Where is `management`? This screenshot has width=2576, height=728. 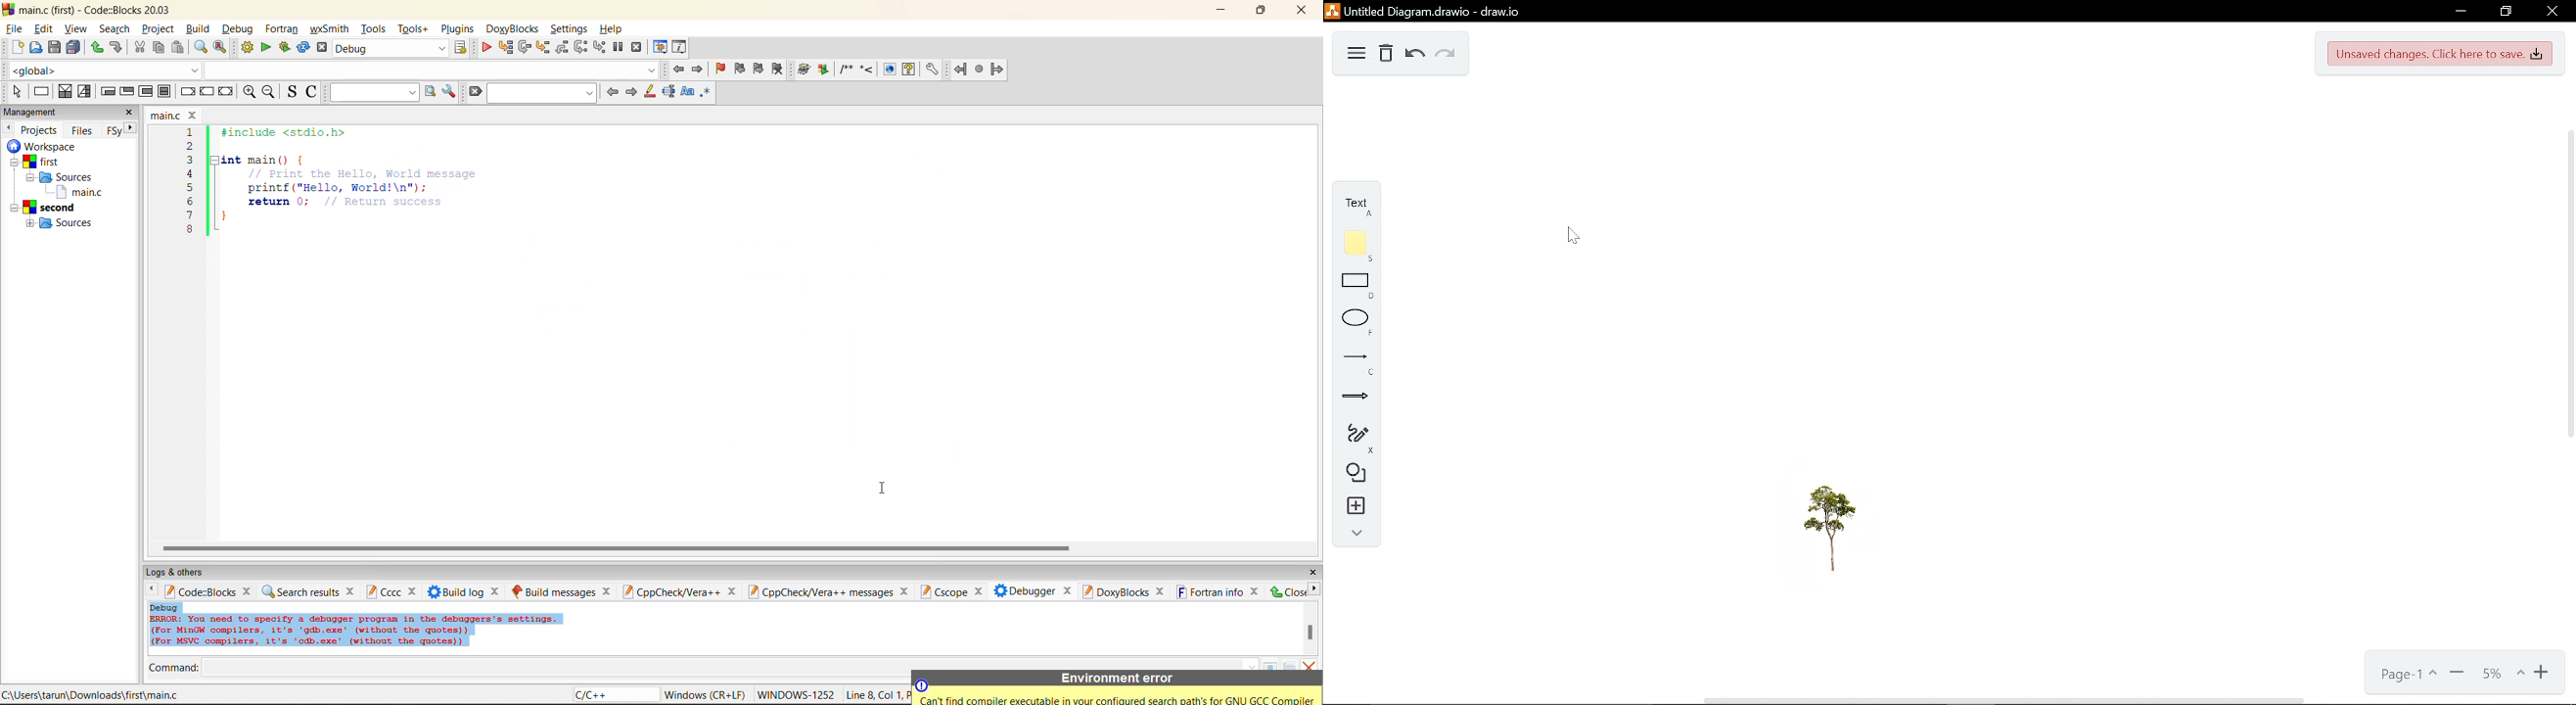 management is located at coordinates (32, 113).